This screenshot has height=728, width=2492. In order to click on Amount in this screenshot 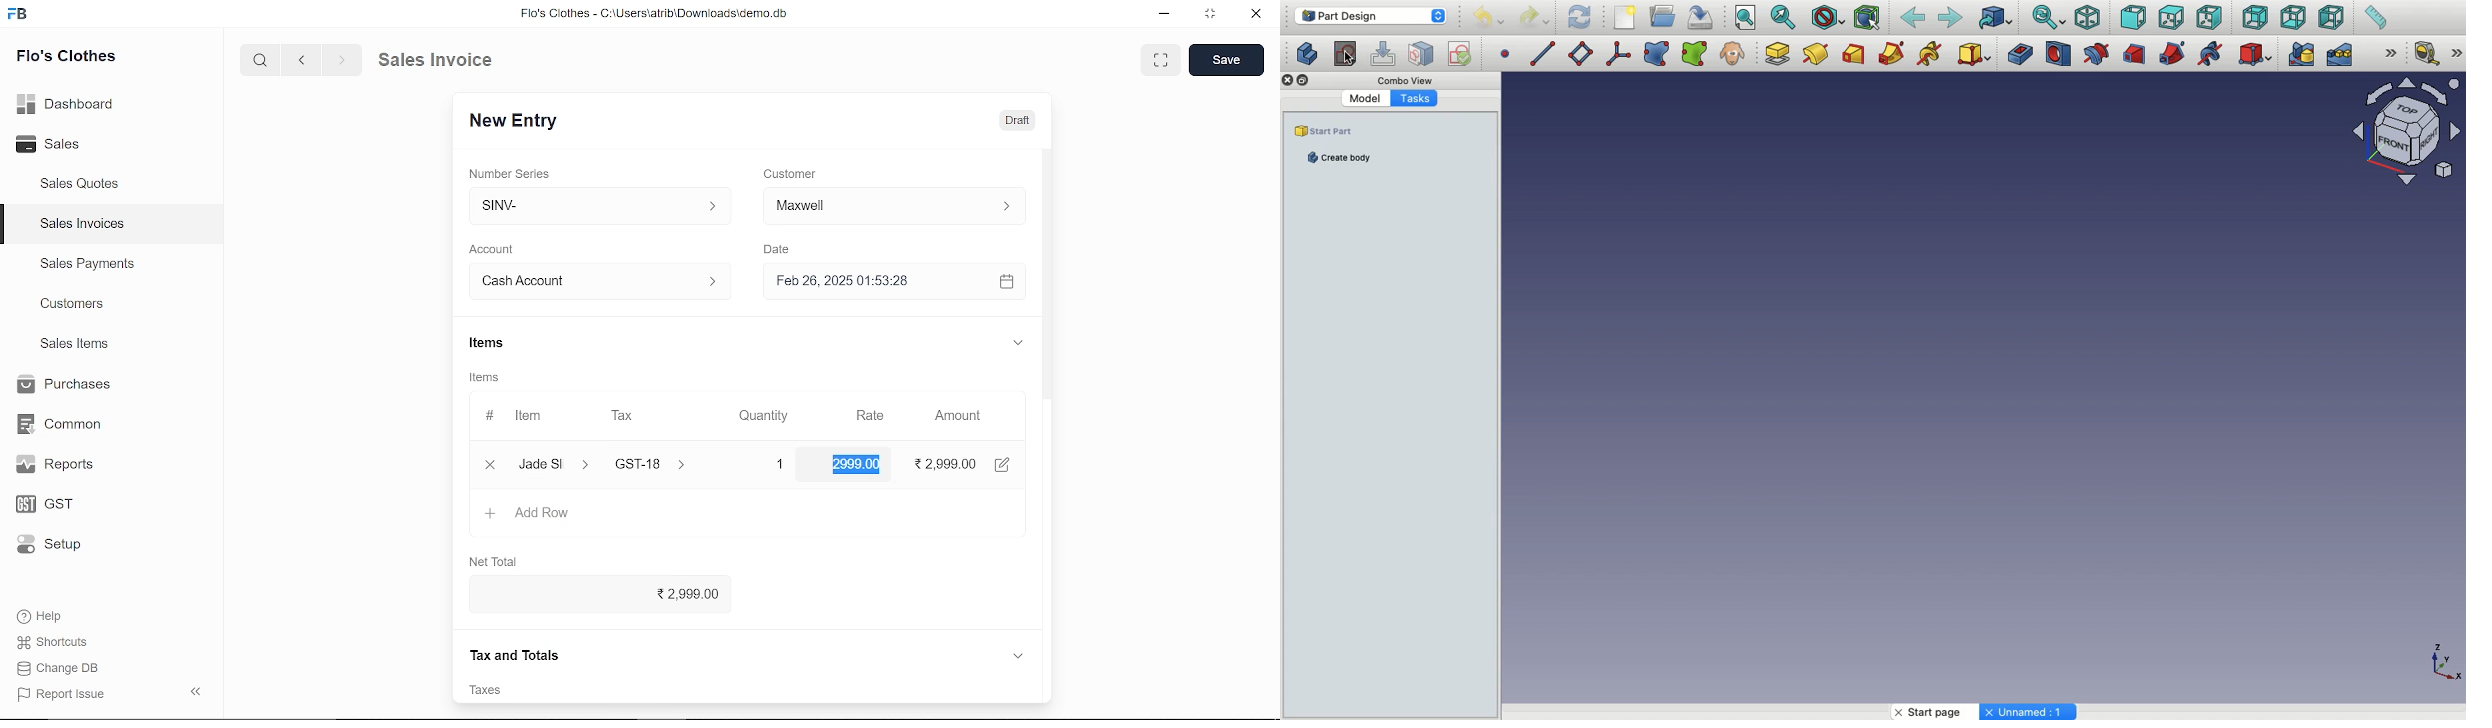, I will do `click(958, 416)`.